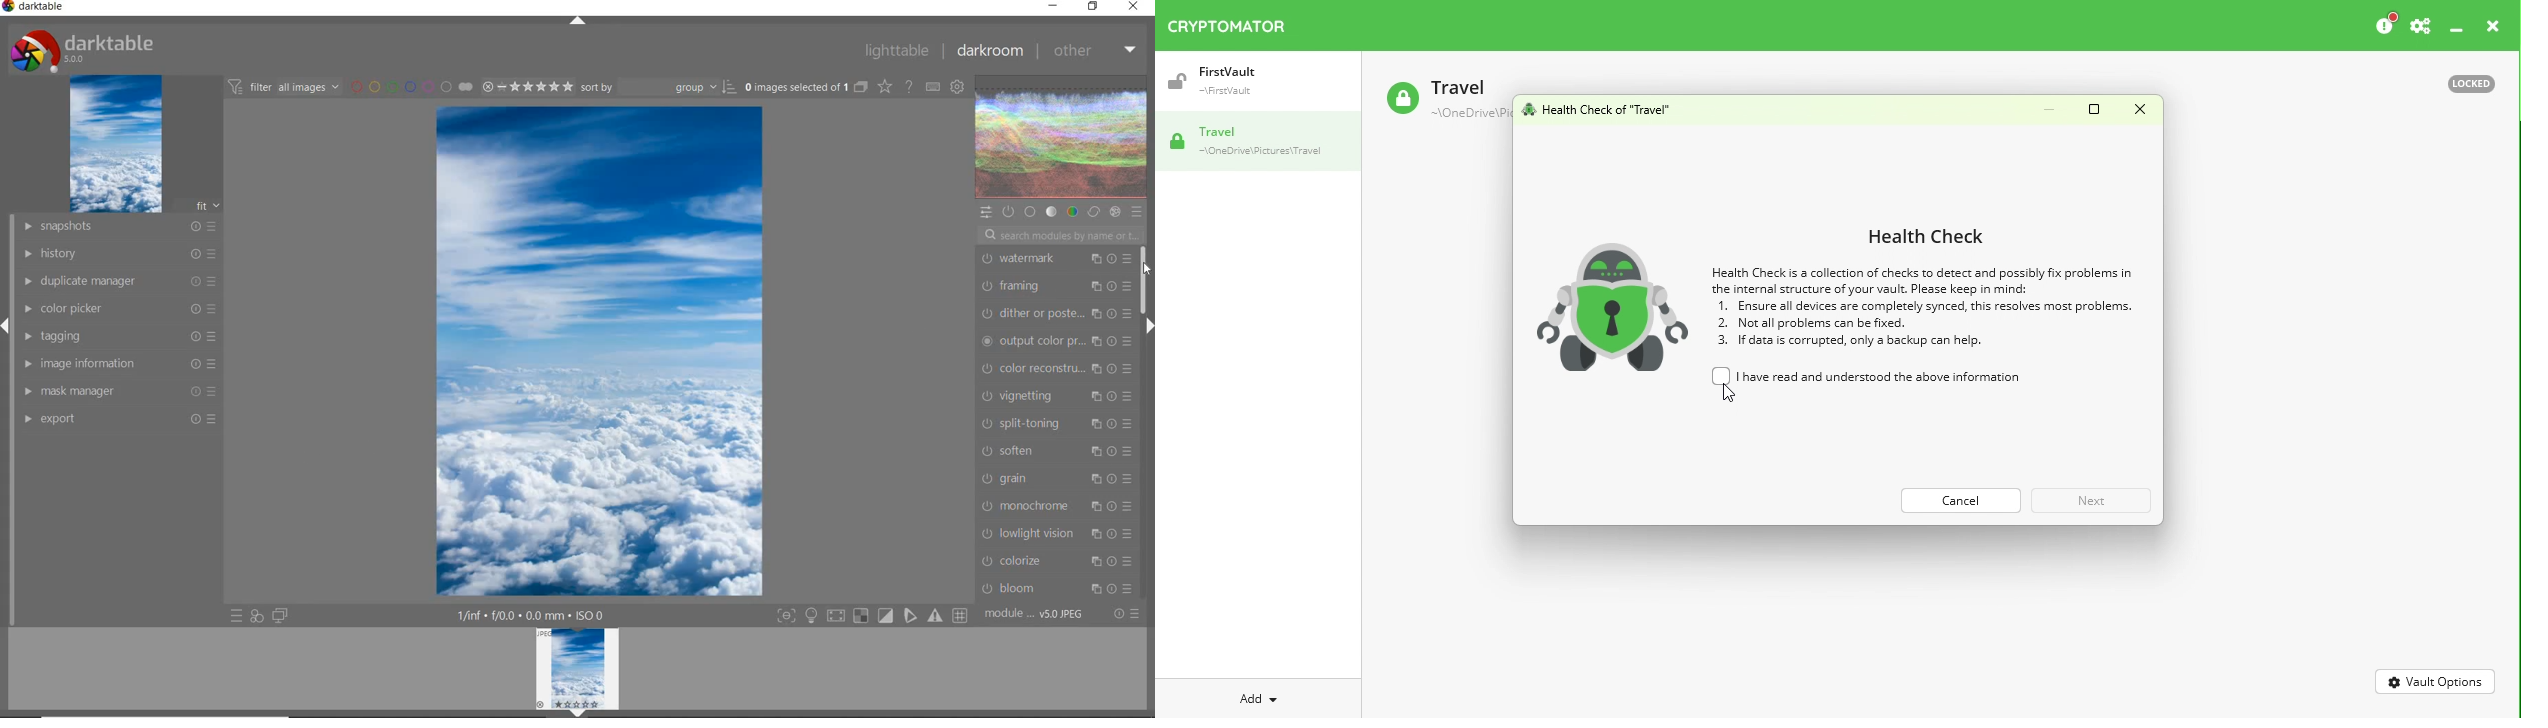 The height and width of the screenshot is (728, 2548). Describe the element at coordinates (2437, 682) in the screenshot. I see `Vault Options` at that location.